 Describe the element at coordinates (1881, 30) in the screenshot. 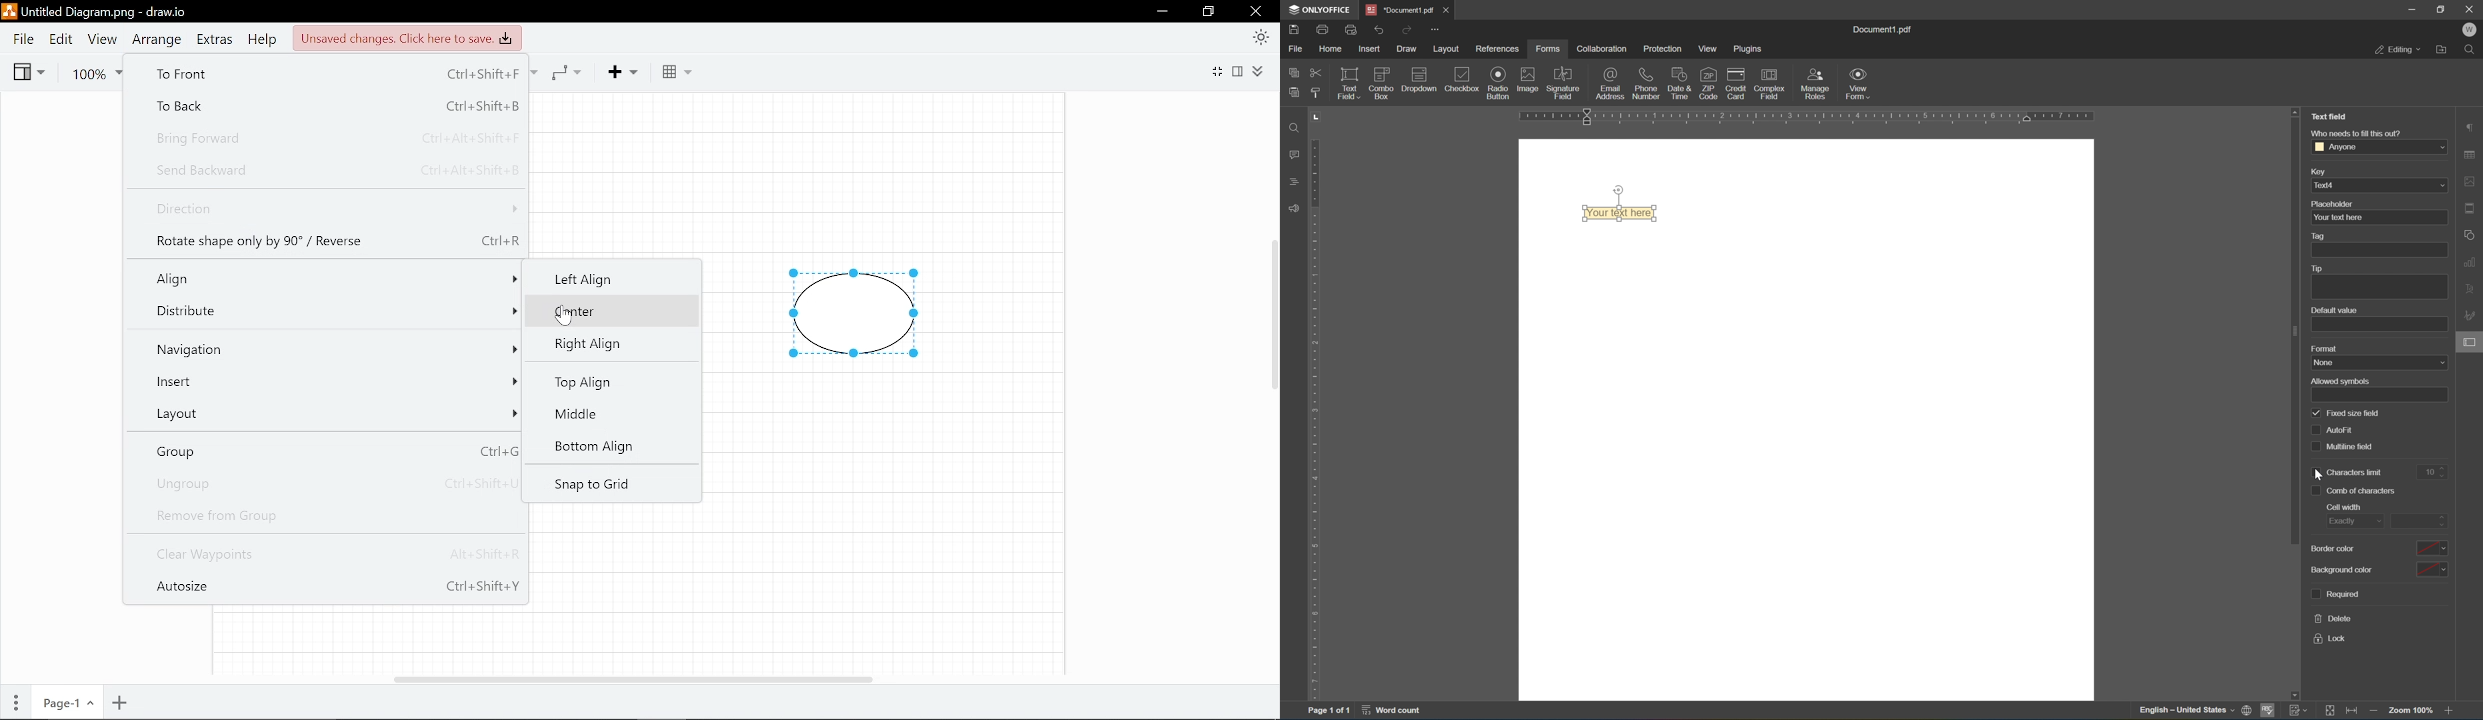

I see `document1.pdf` at that location.